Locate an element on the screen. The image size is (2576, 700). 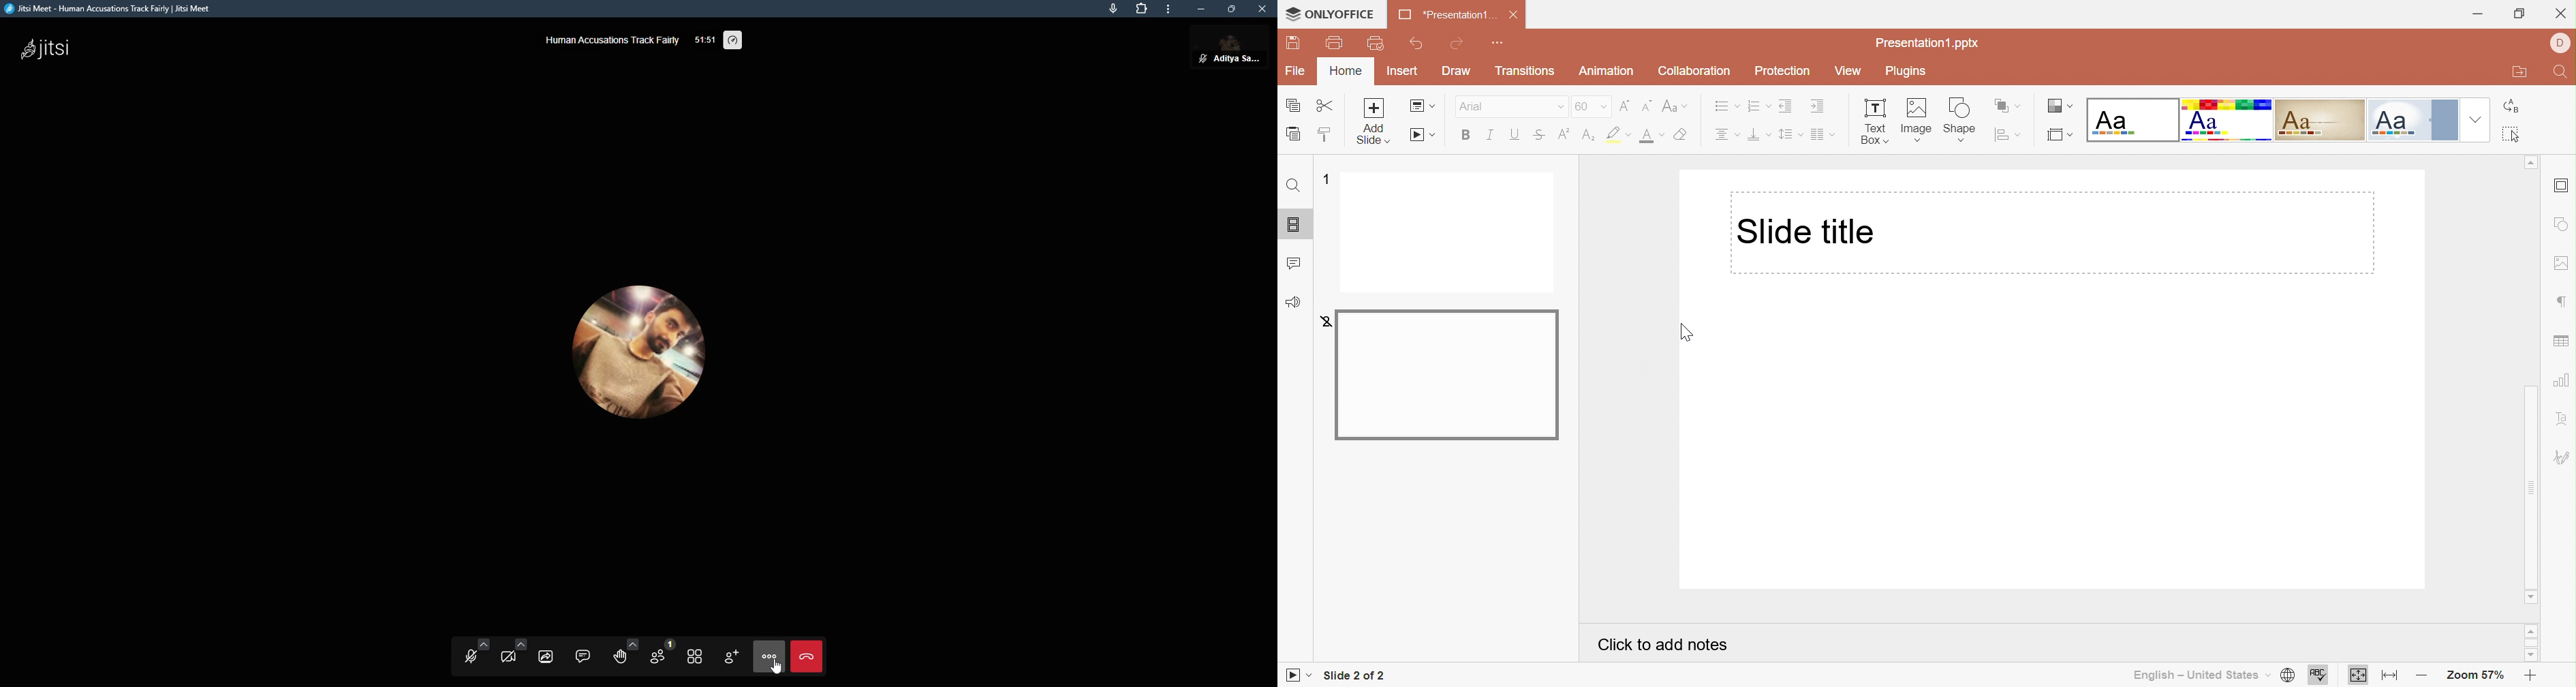
toggle tile view is located at coordinates (695, 656).